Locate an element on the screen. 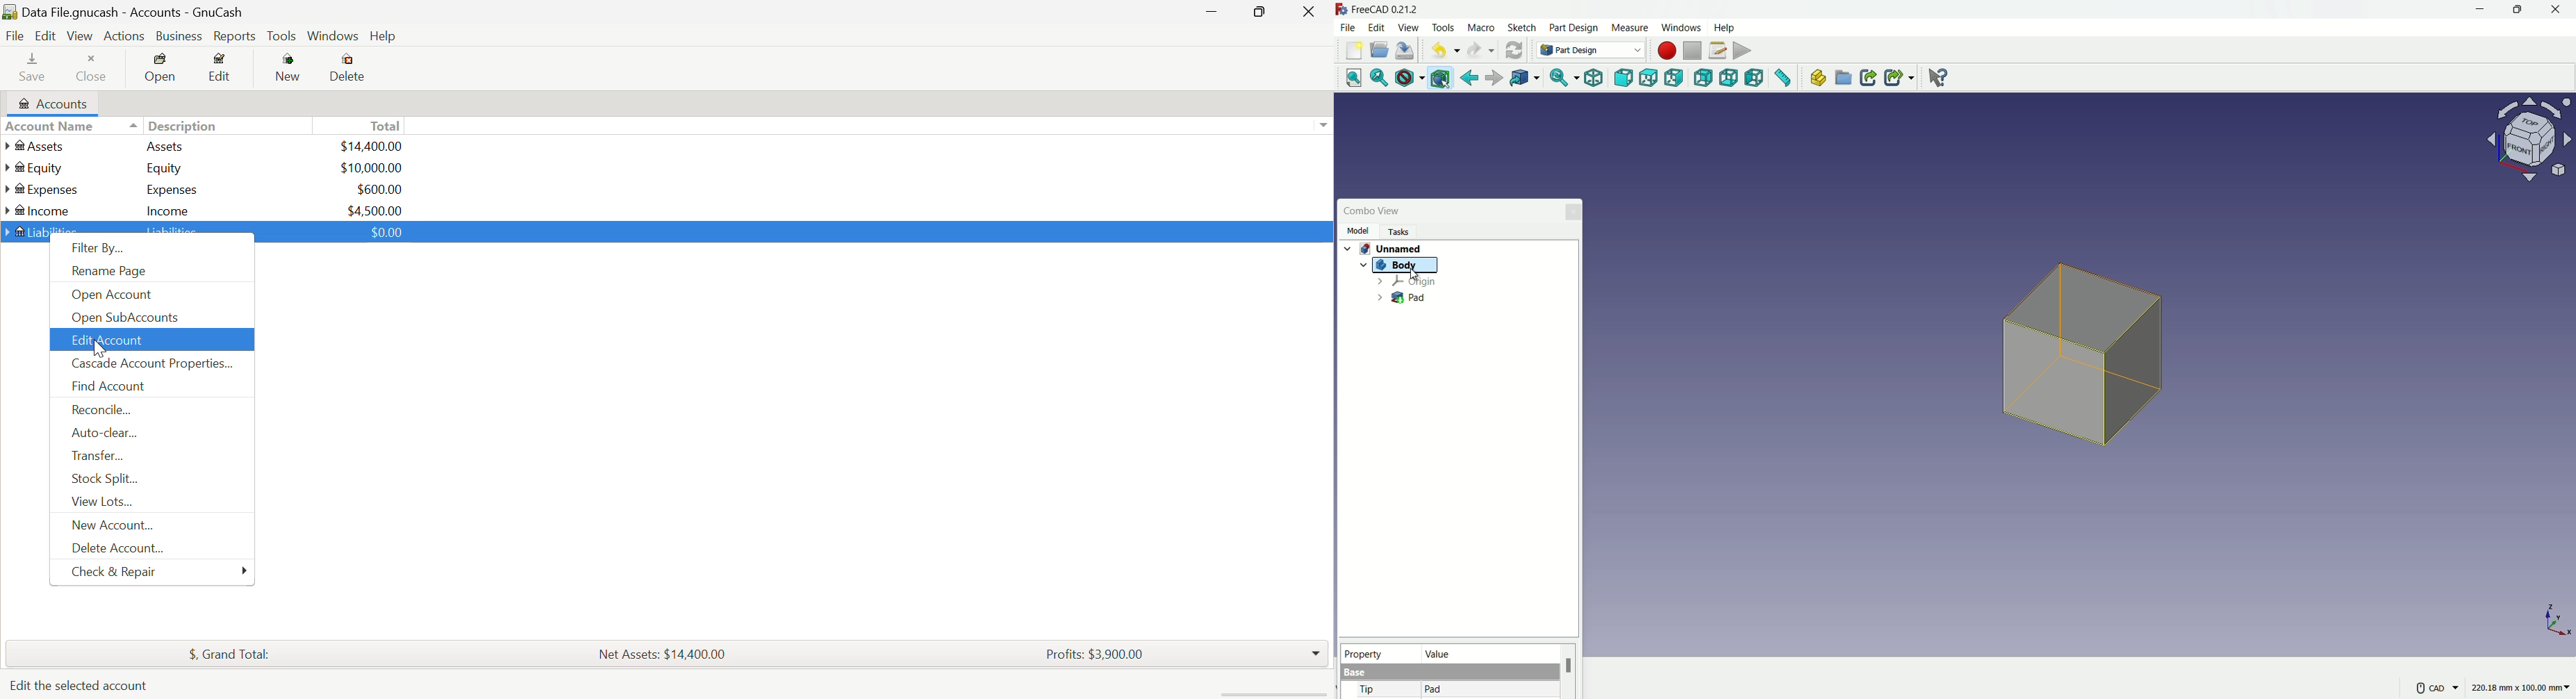 This screenshot has width=2576, height=700. Equity Account is located at coordinates (38, 165).